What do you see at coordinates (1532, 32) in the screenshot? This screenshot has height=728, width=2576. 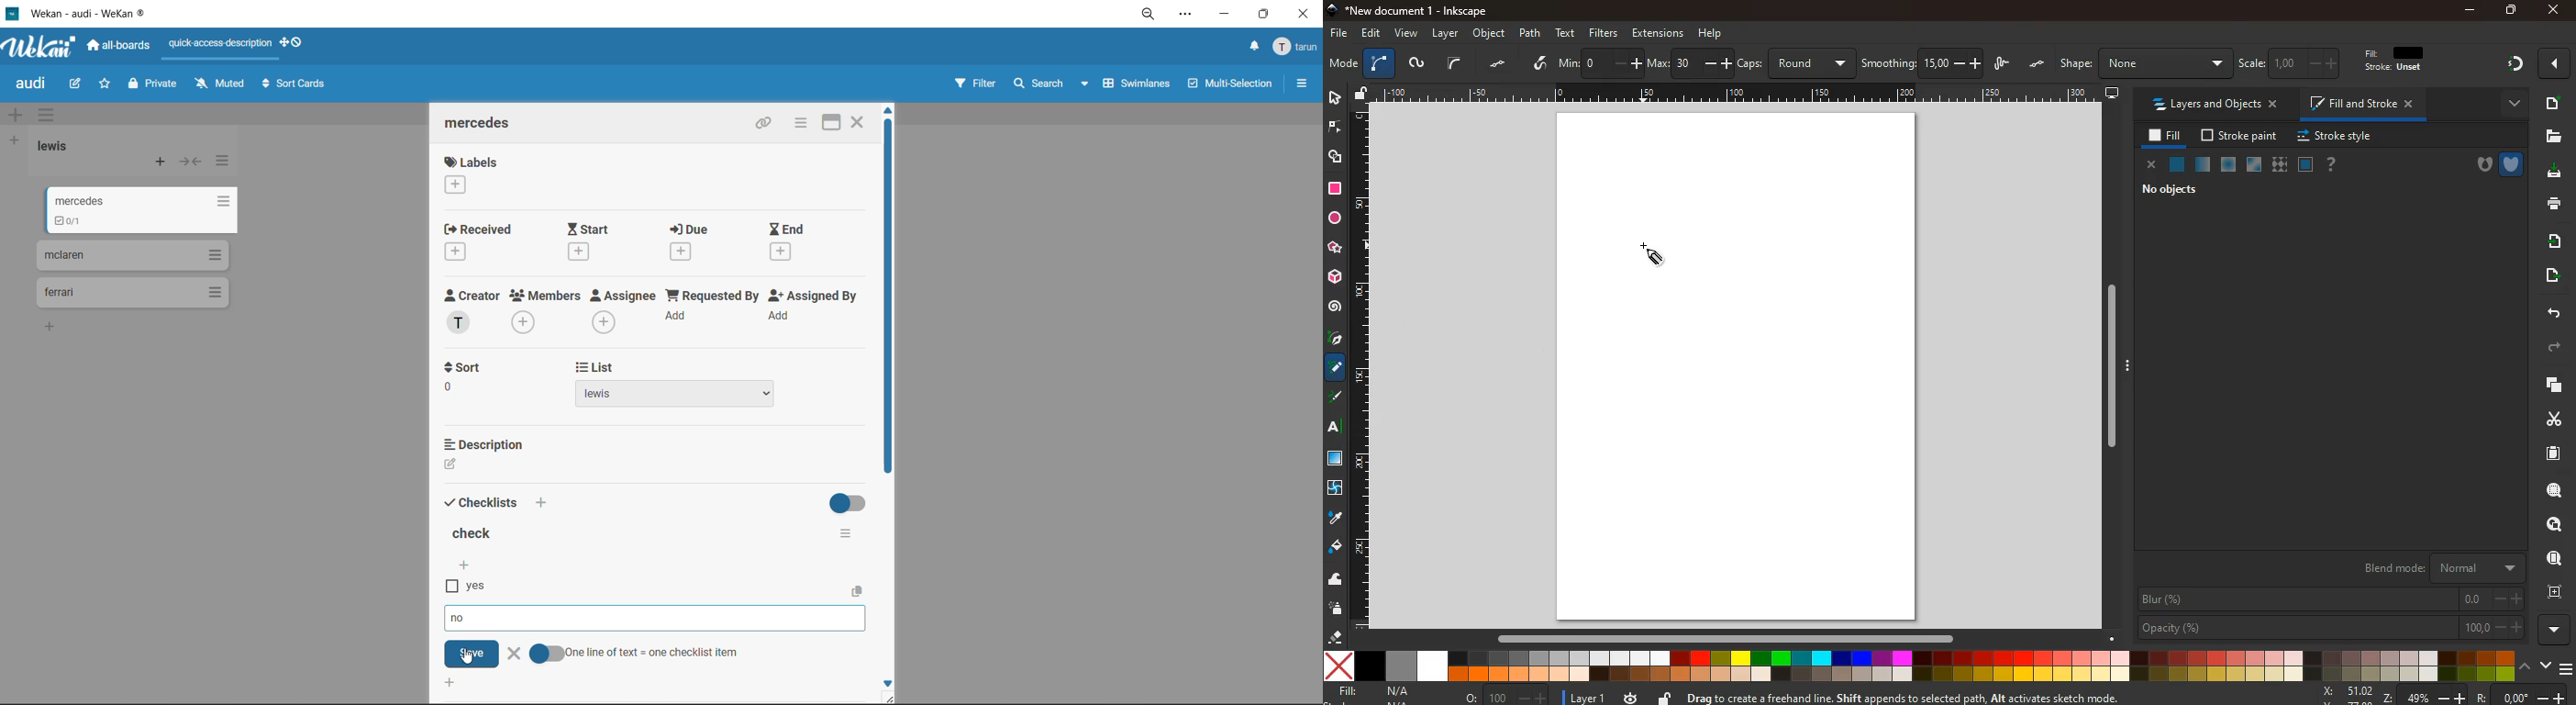 I see `path` at bounding box center [1532, 32].